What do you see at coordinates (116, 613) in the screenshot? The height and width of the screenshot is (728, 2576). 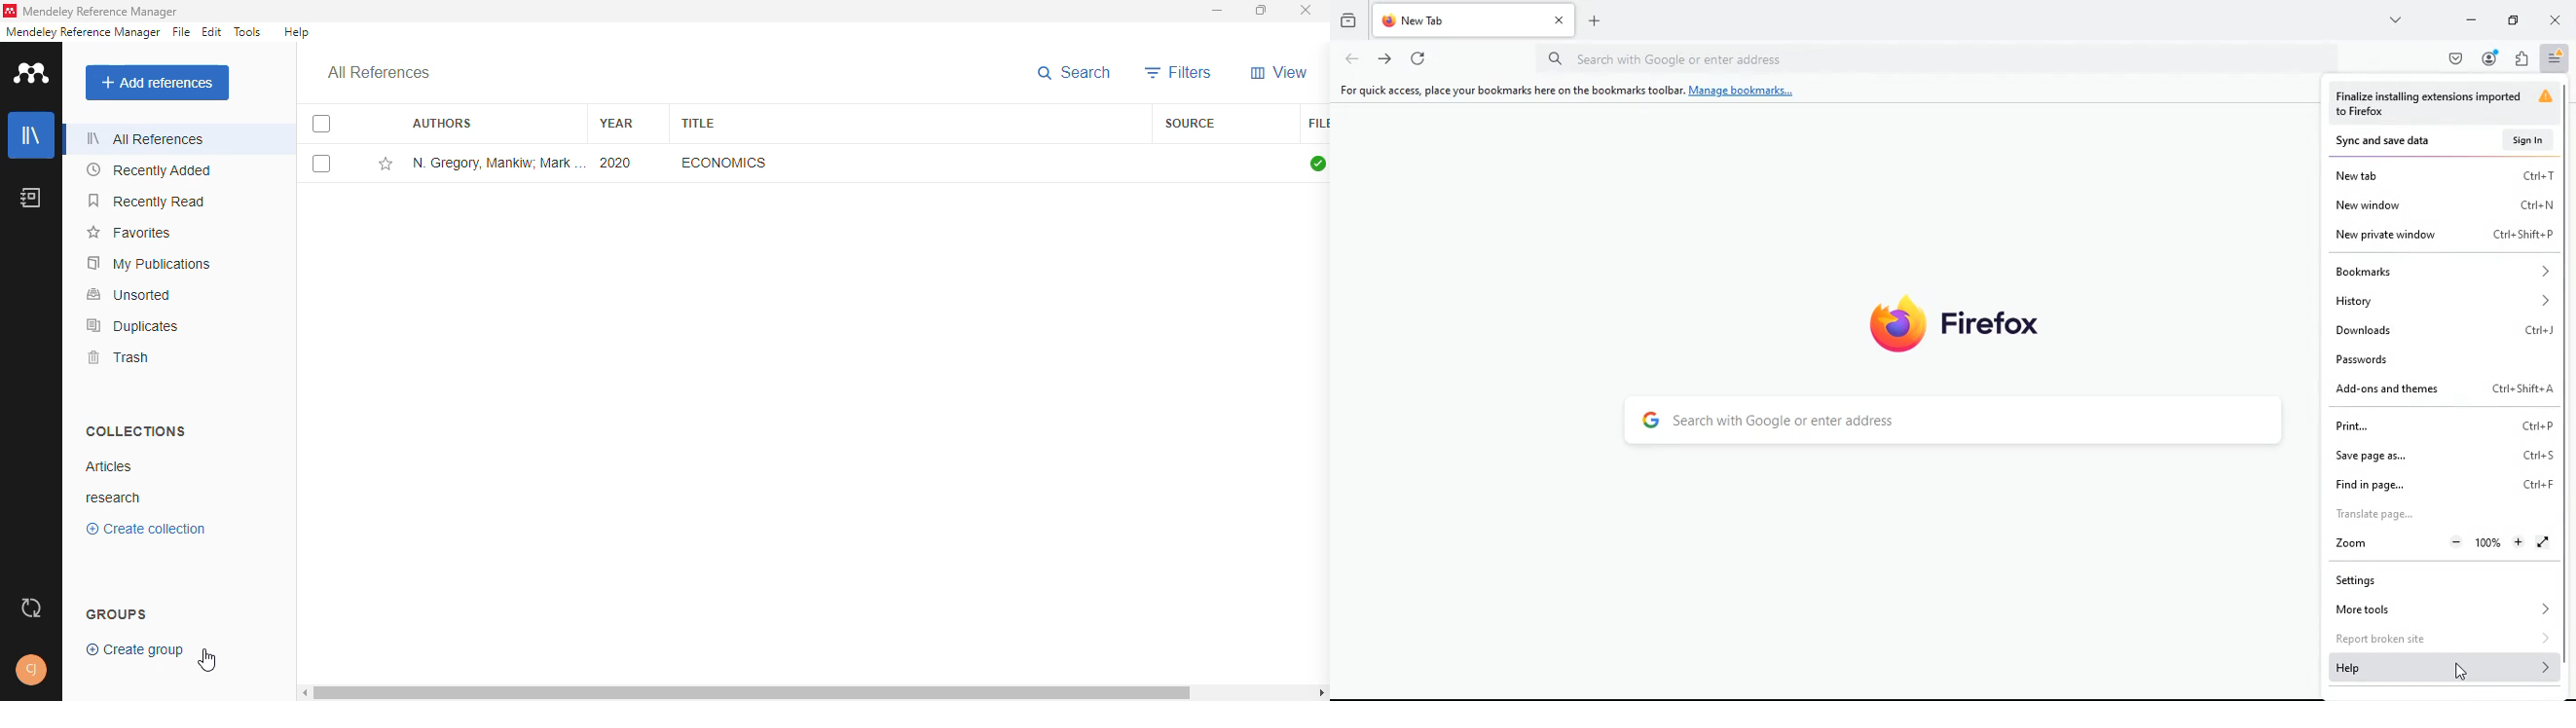 I see `groups` at bounding box center [116, 613].